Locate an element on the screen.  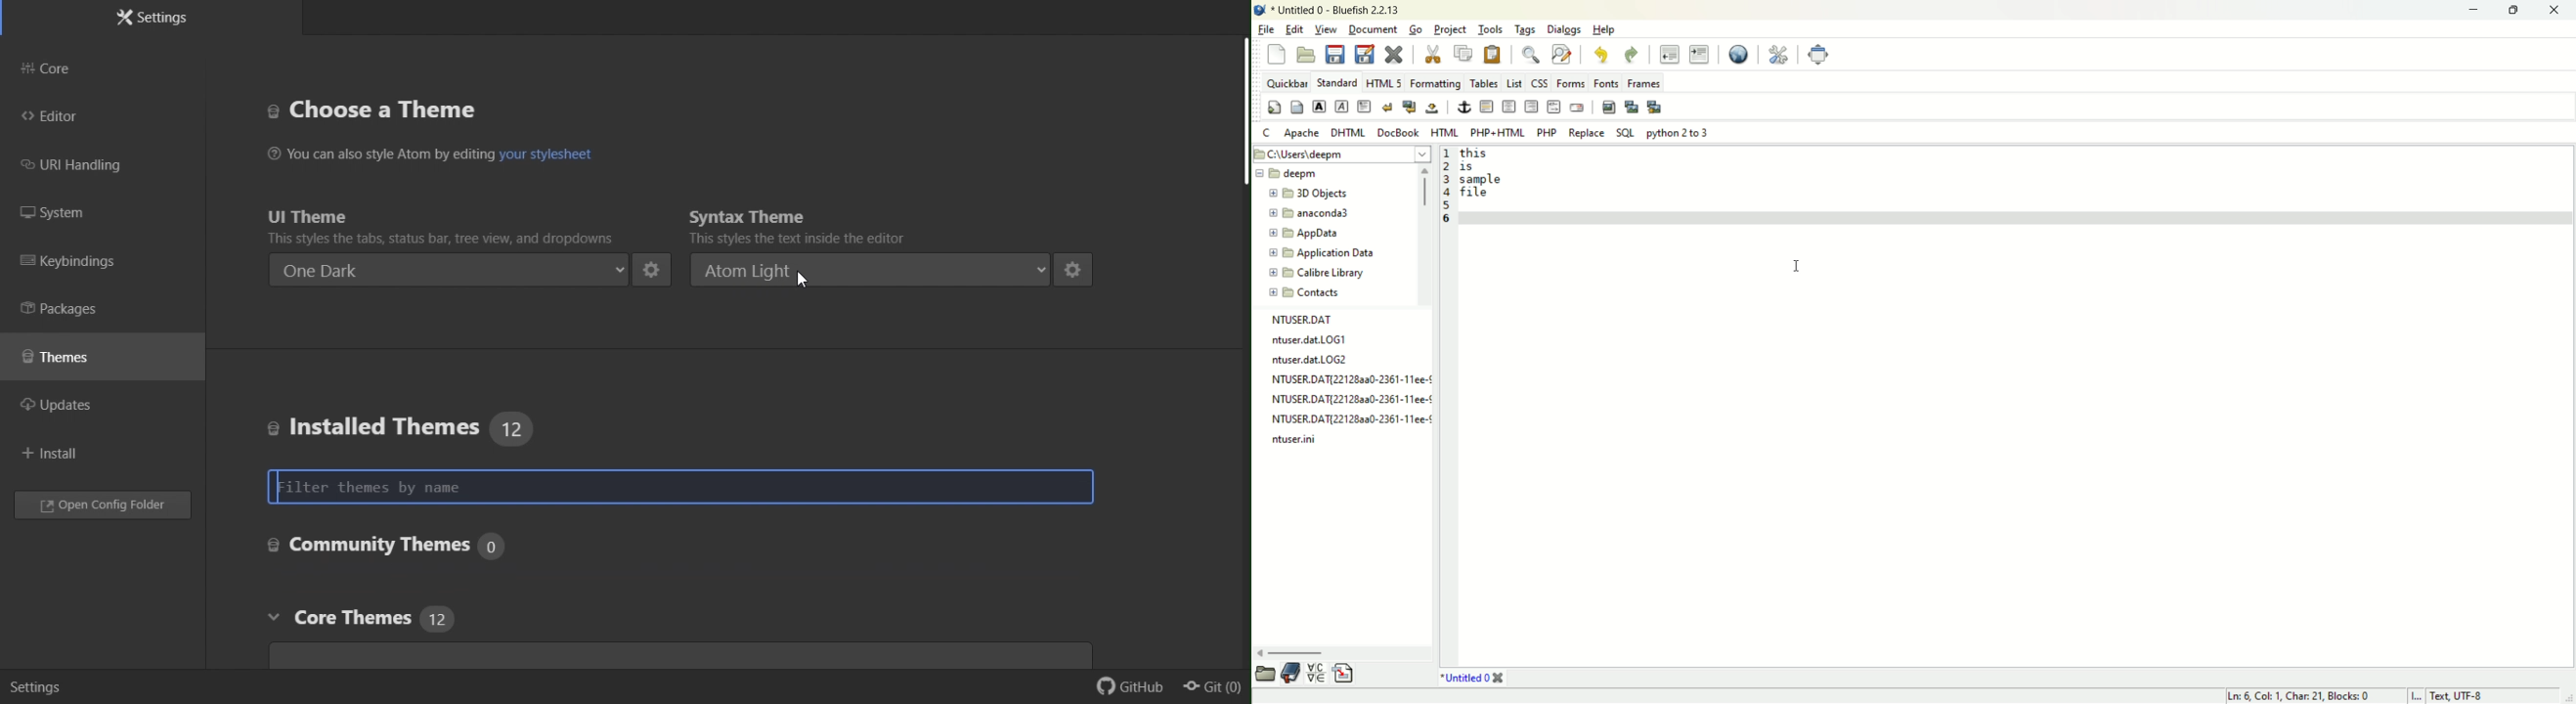
help is located at coordinates (1605, 32).